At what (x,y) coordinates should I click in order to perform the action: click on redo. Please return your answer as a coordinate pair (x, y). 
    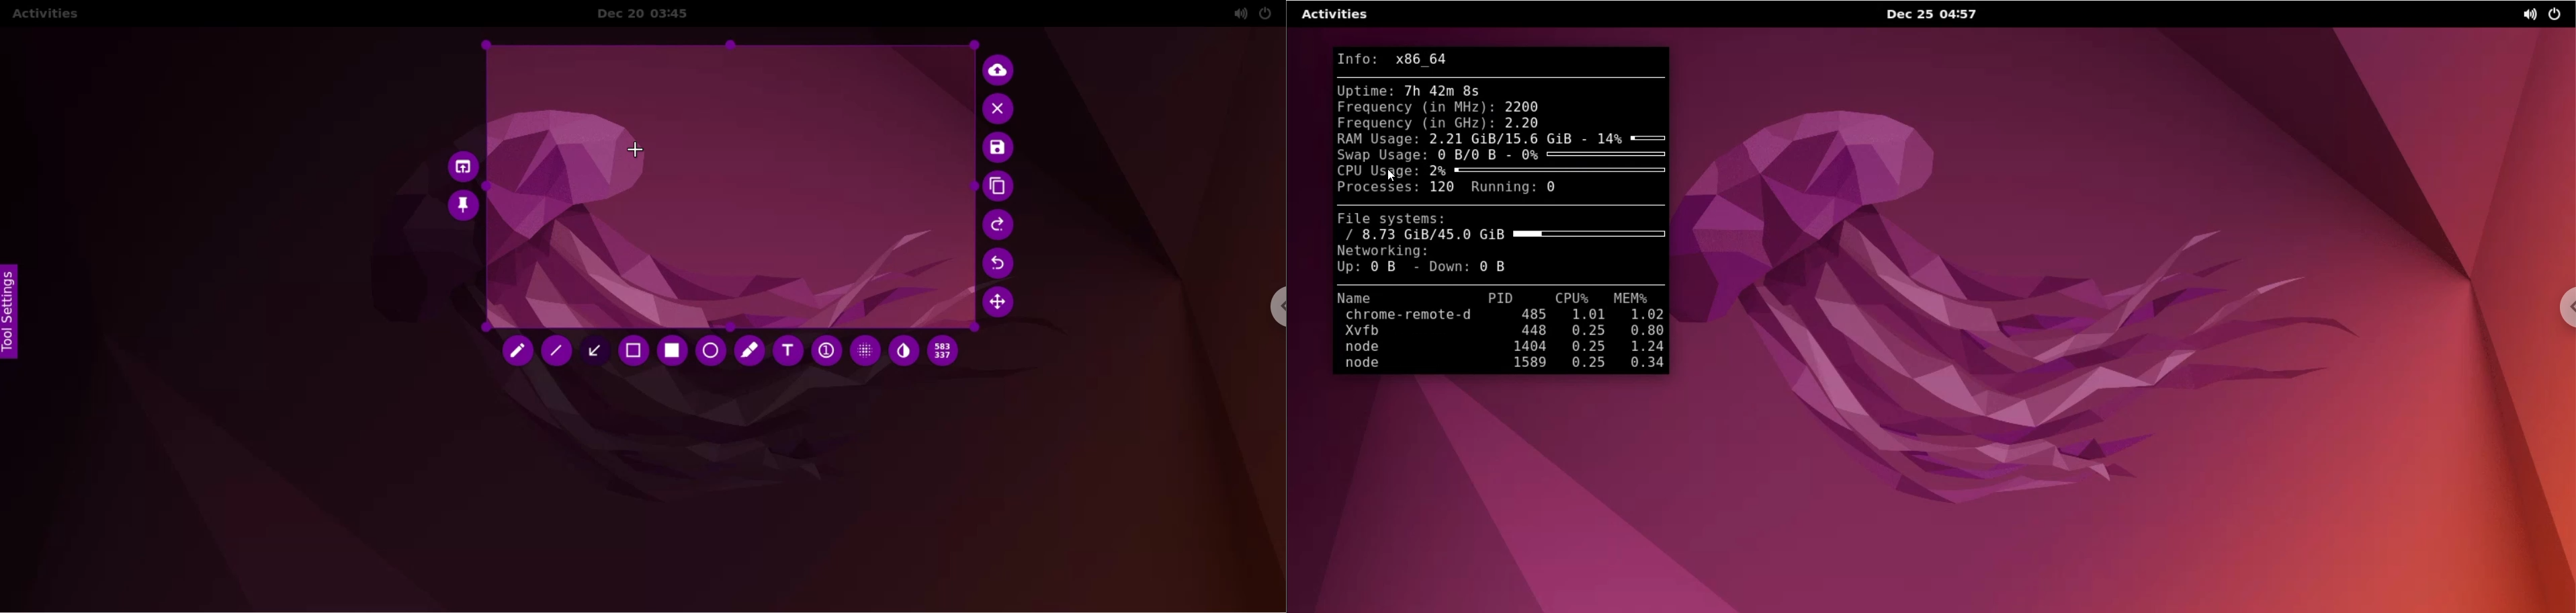
    Looking at the image, I should click on (1000, 224).